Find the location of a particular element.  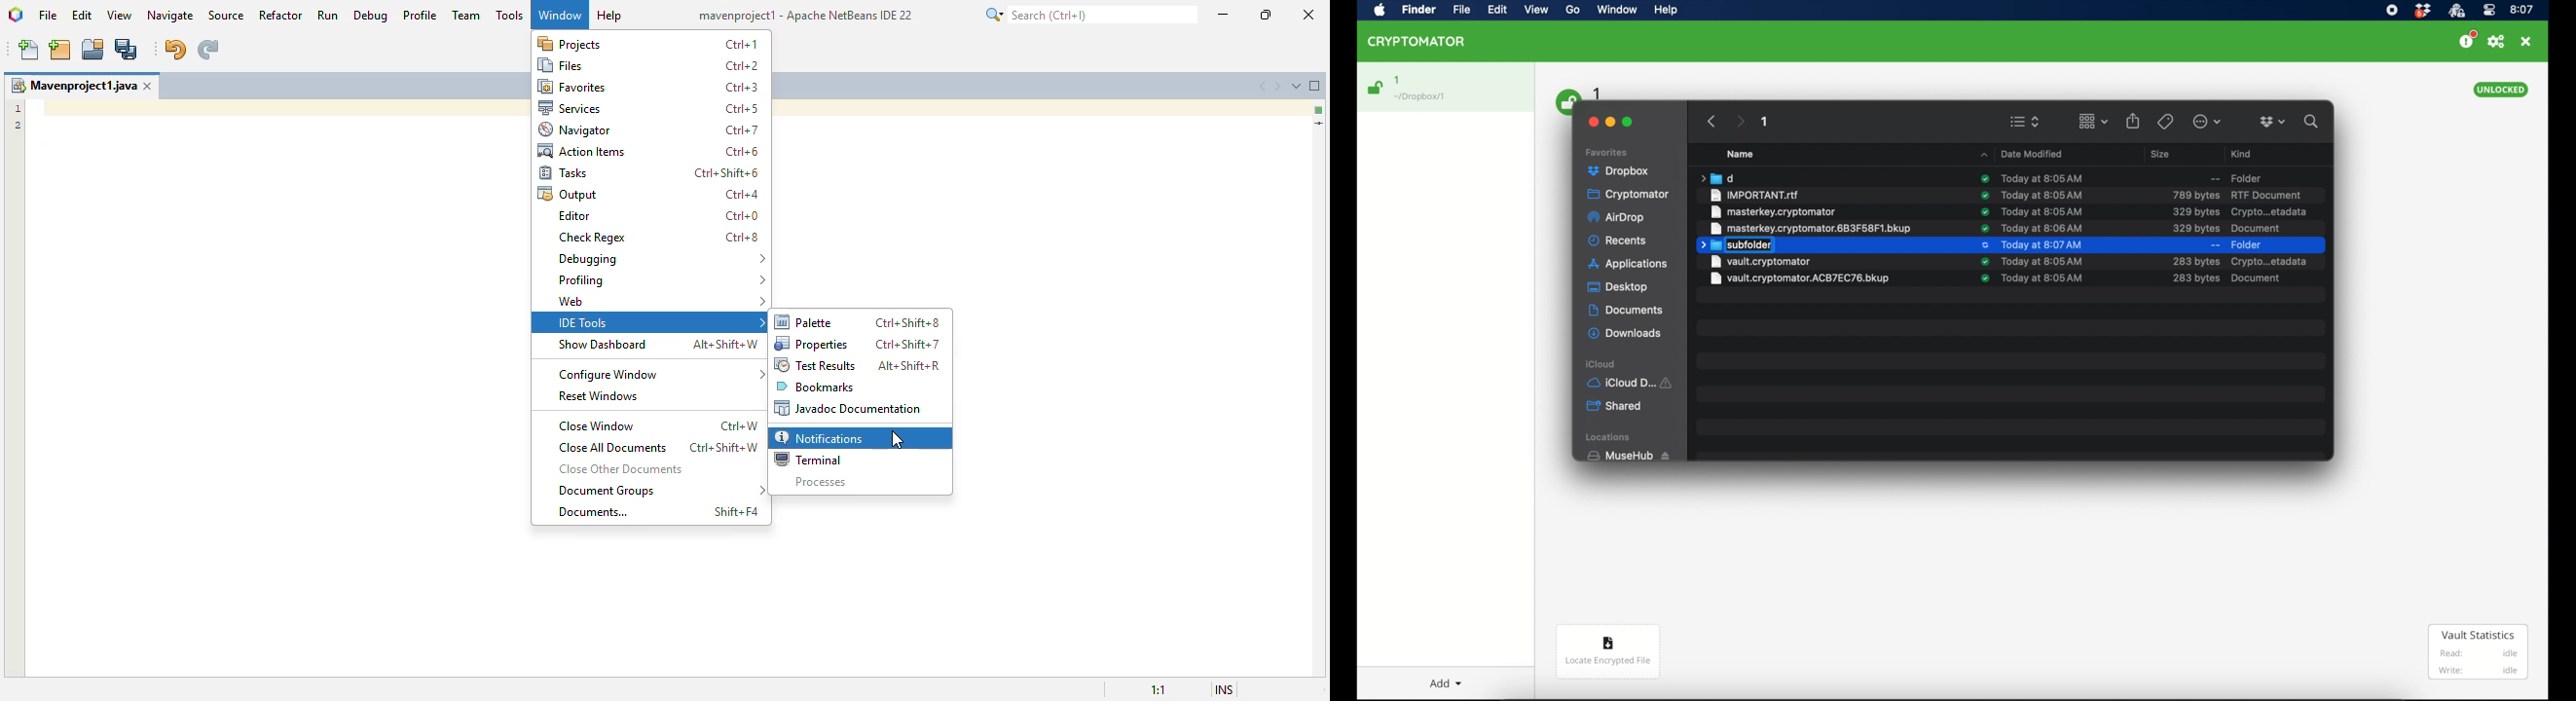

tags is located at coordinates (2165, 121).